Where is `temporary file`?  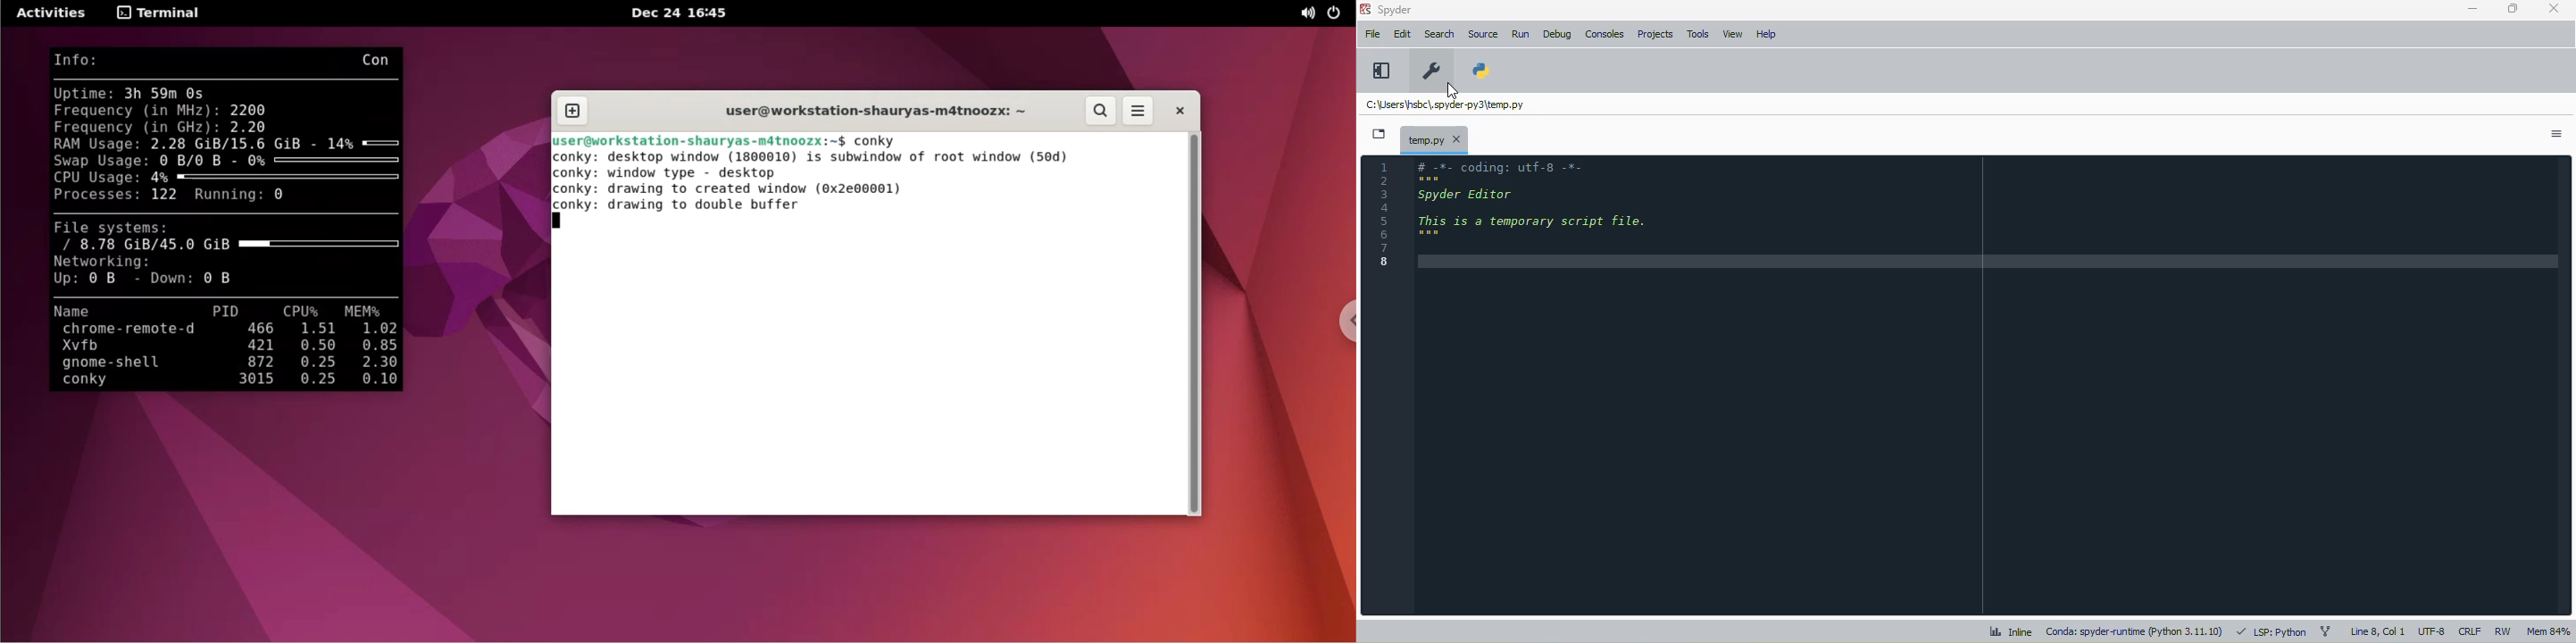 temporary file is located at coordinates (1435, 138).